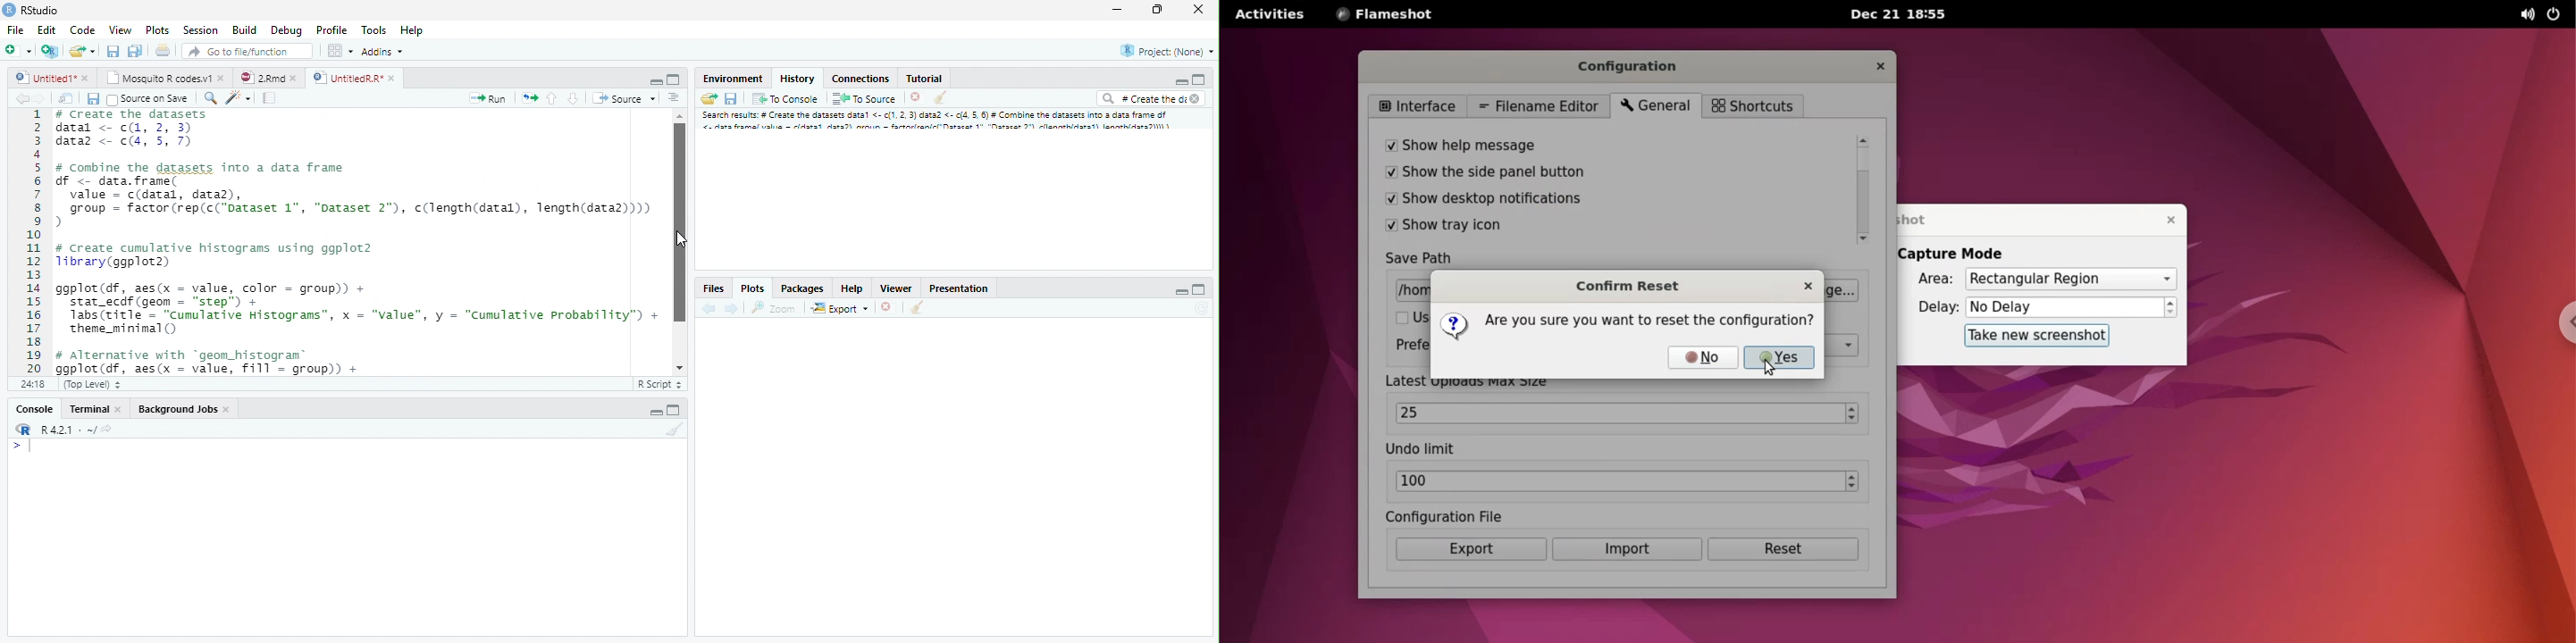  Describe the element at coordinates (659, 384) in the screenshot. I see `R Script` at that location.